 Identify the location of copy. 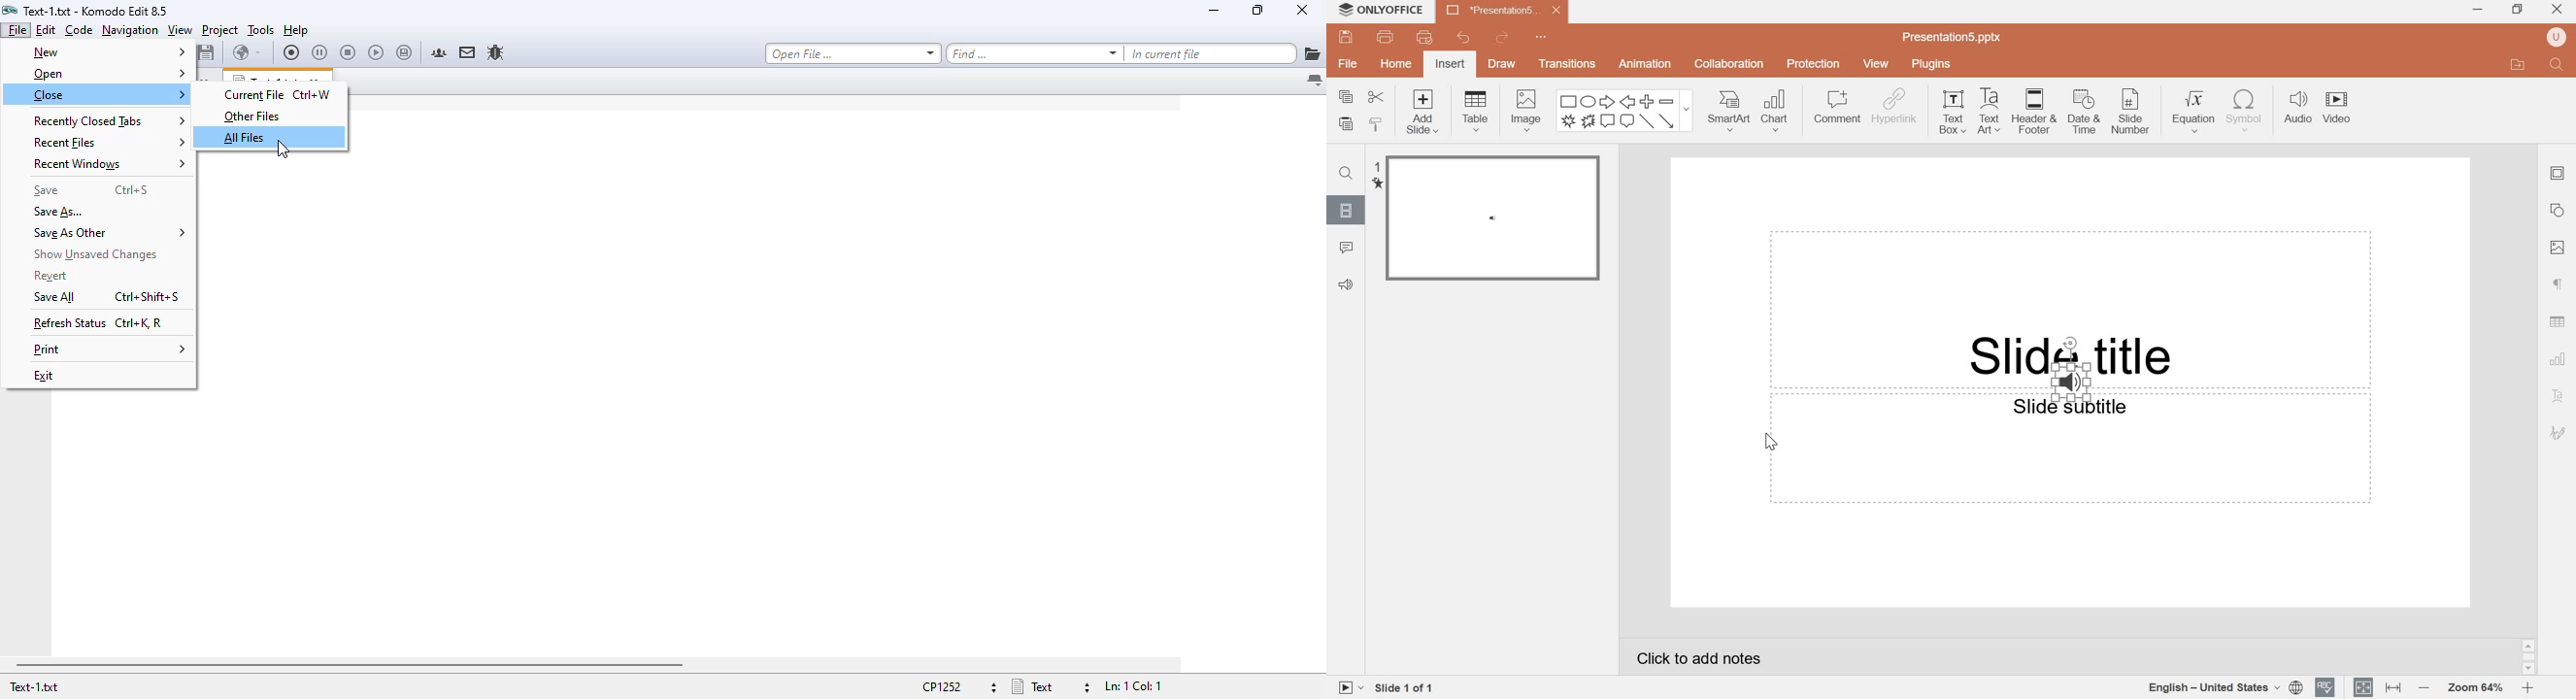
(1347, 96).